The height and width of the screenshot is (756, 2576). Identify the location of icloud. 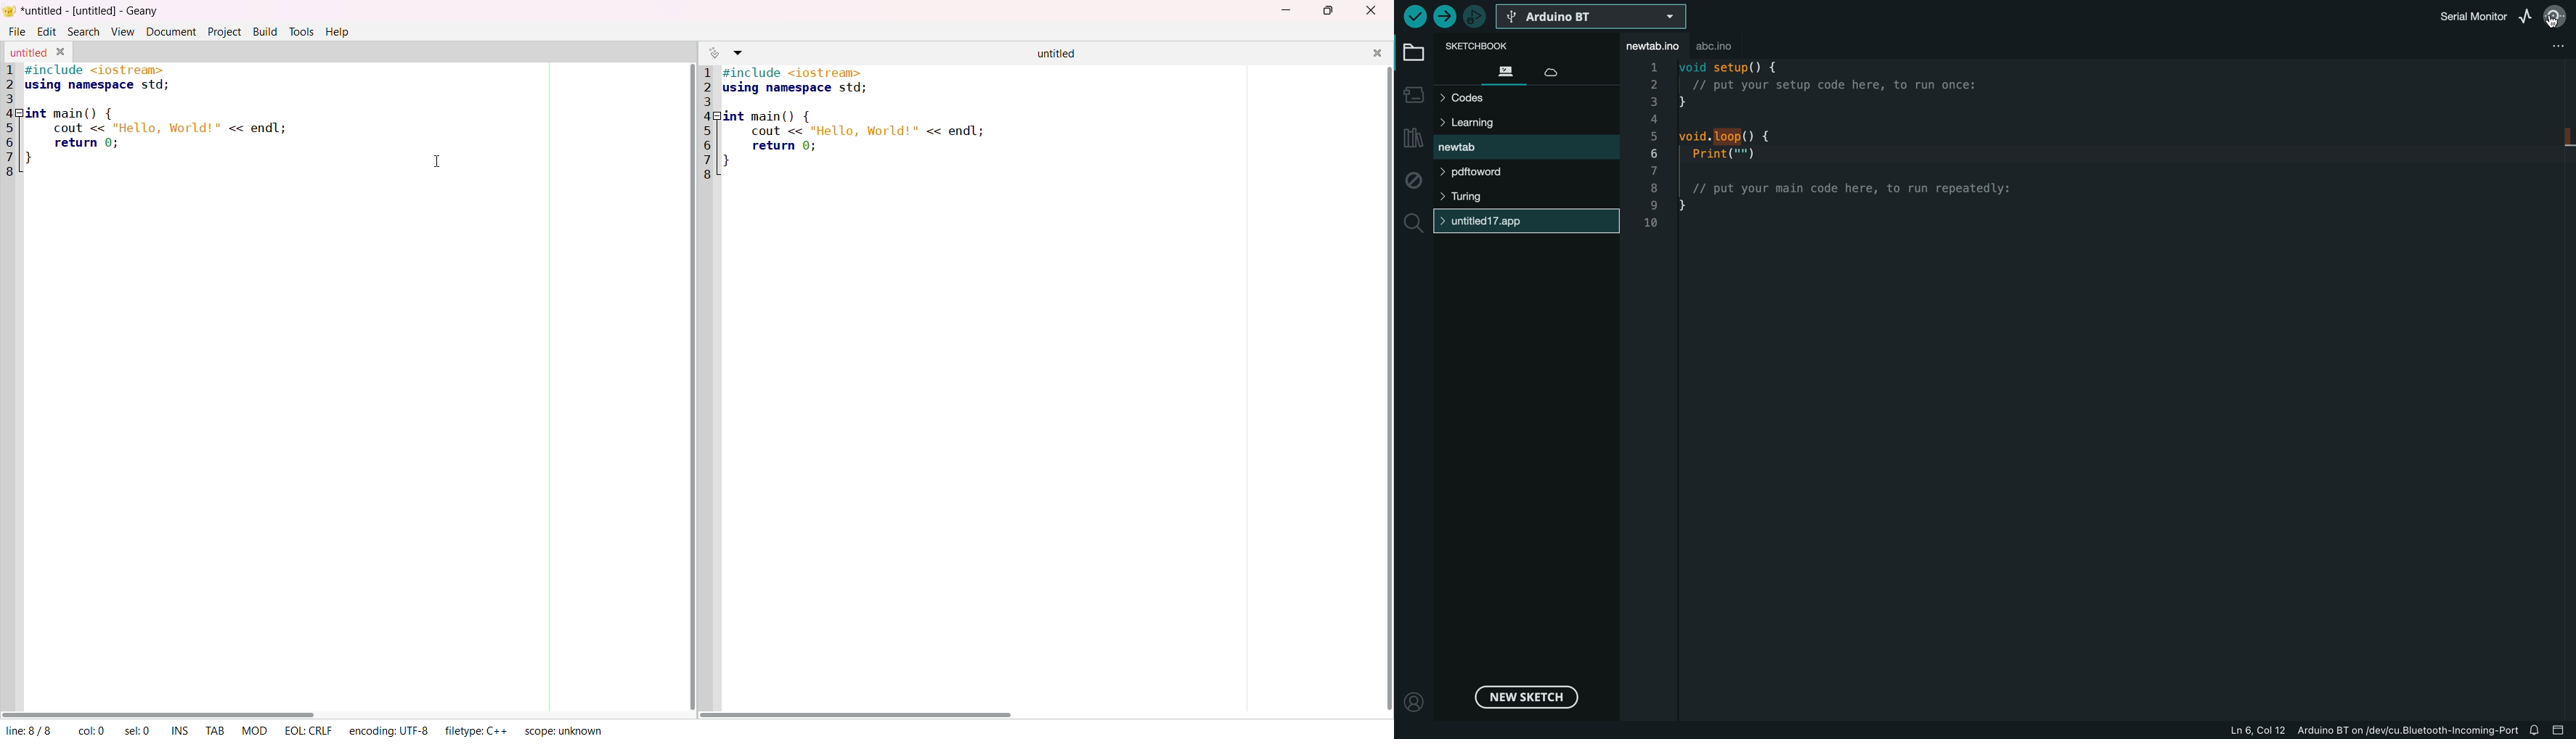
(1553, 70).